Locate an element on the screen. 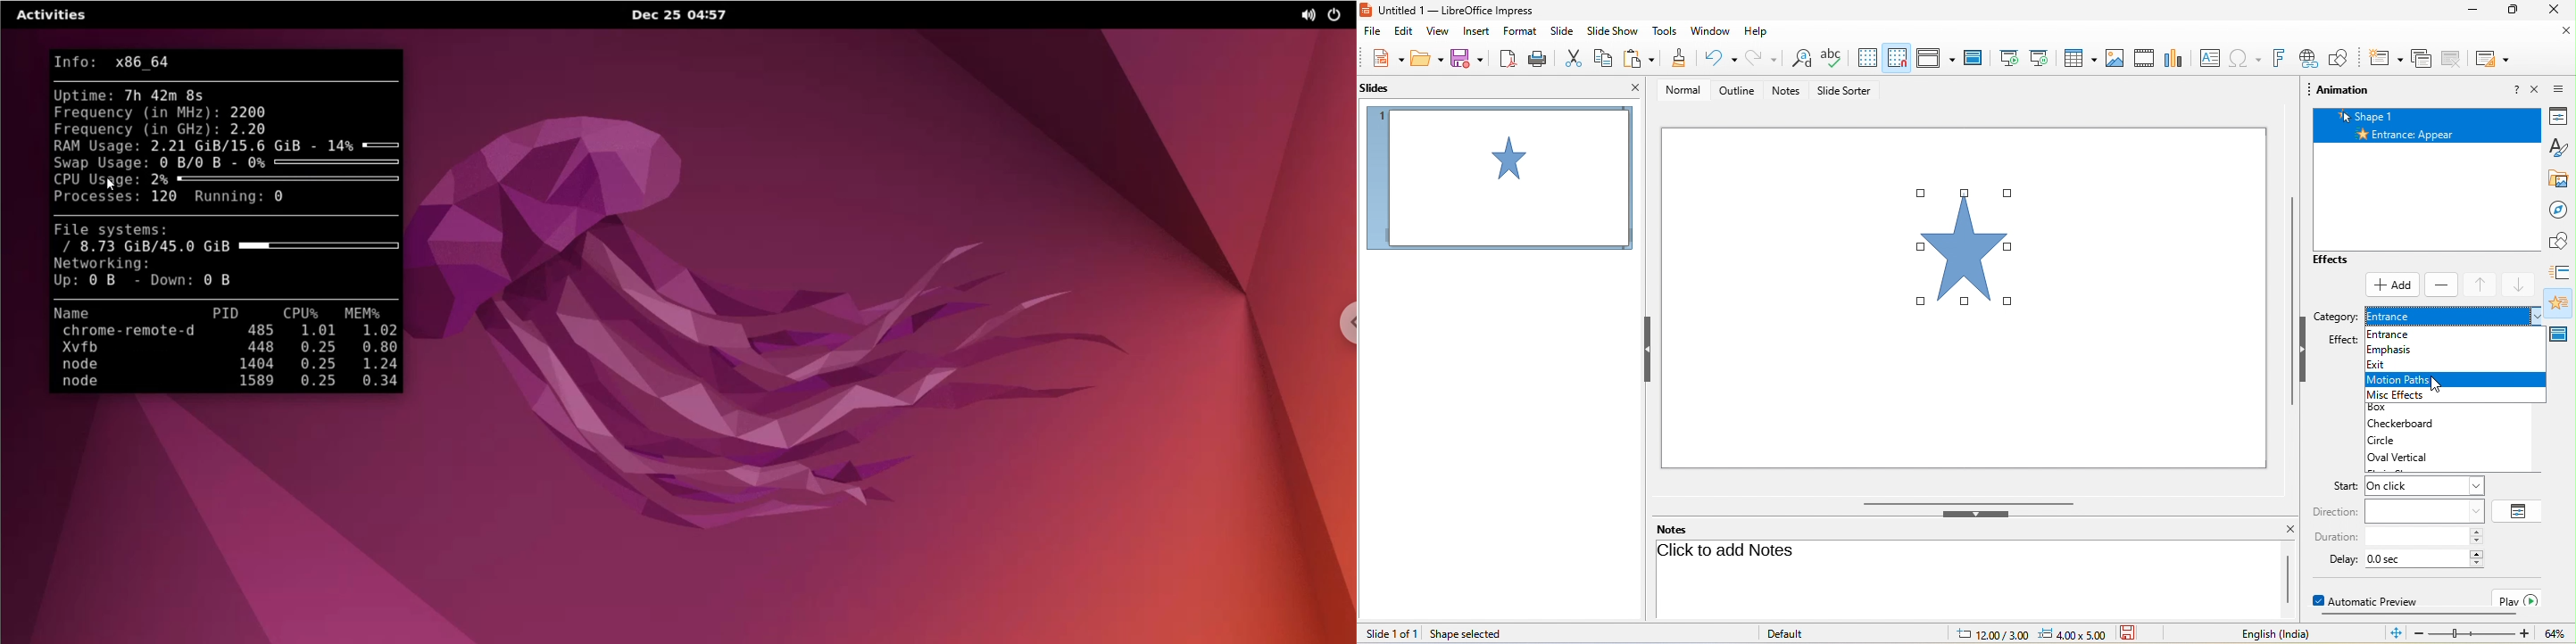 This screenshot has width=2576, height=644. find and replace is located at coordinates (1800, 58).